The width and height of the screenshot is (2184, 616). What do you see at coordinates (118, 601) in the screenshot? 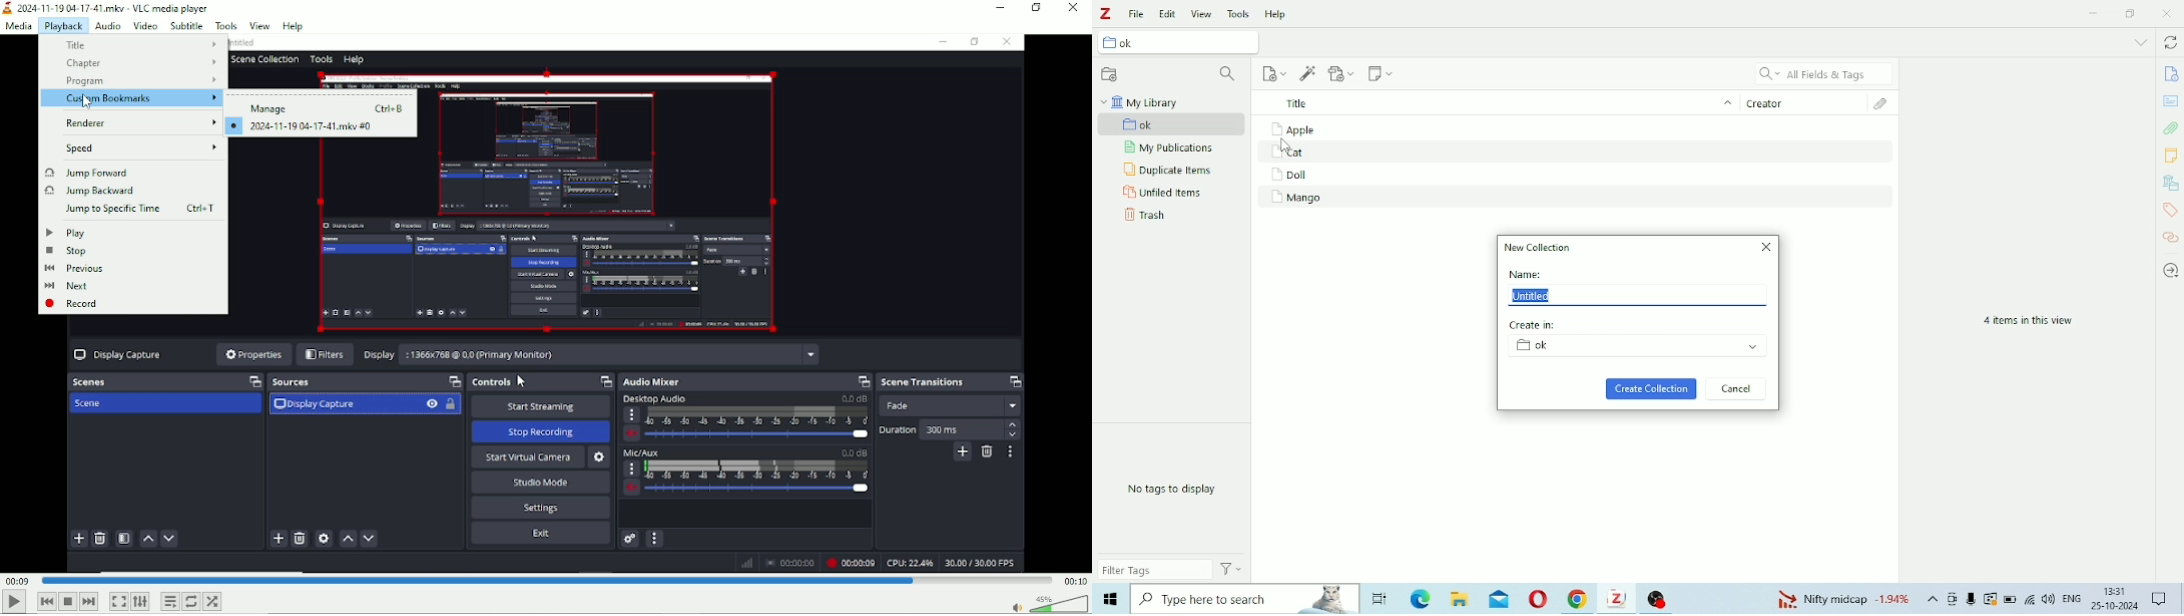
I see `Toggle video in fullscreen` at bounding box center [118, 601].